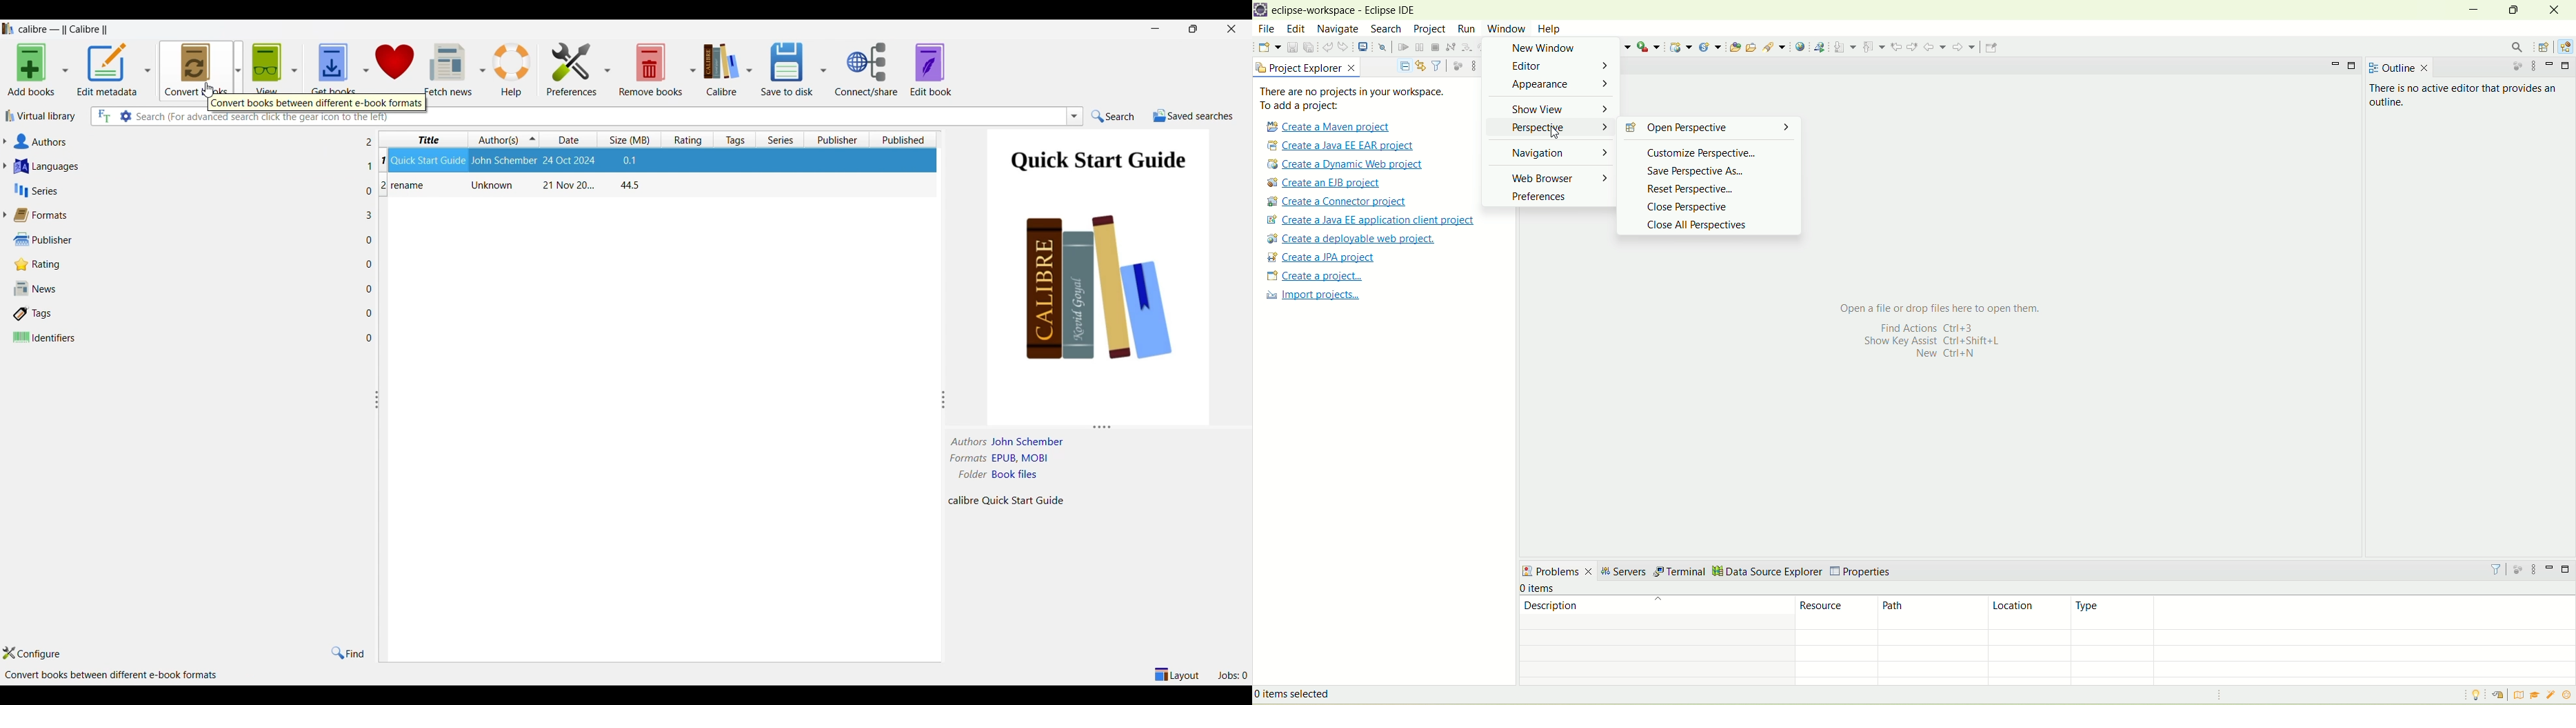 Image resolution: width=2576 pixels, height=728 pixels. Describe the element at coordinates (367, 240) in the screenshot. I see `File in each adjacent attribute` at that location.